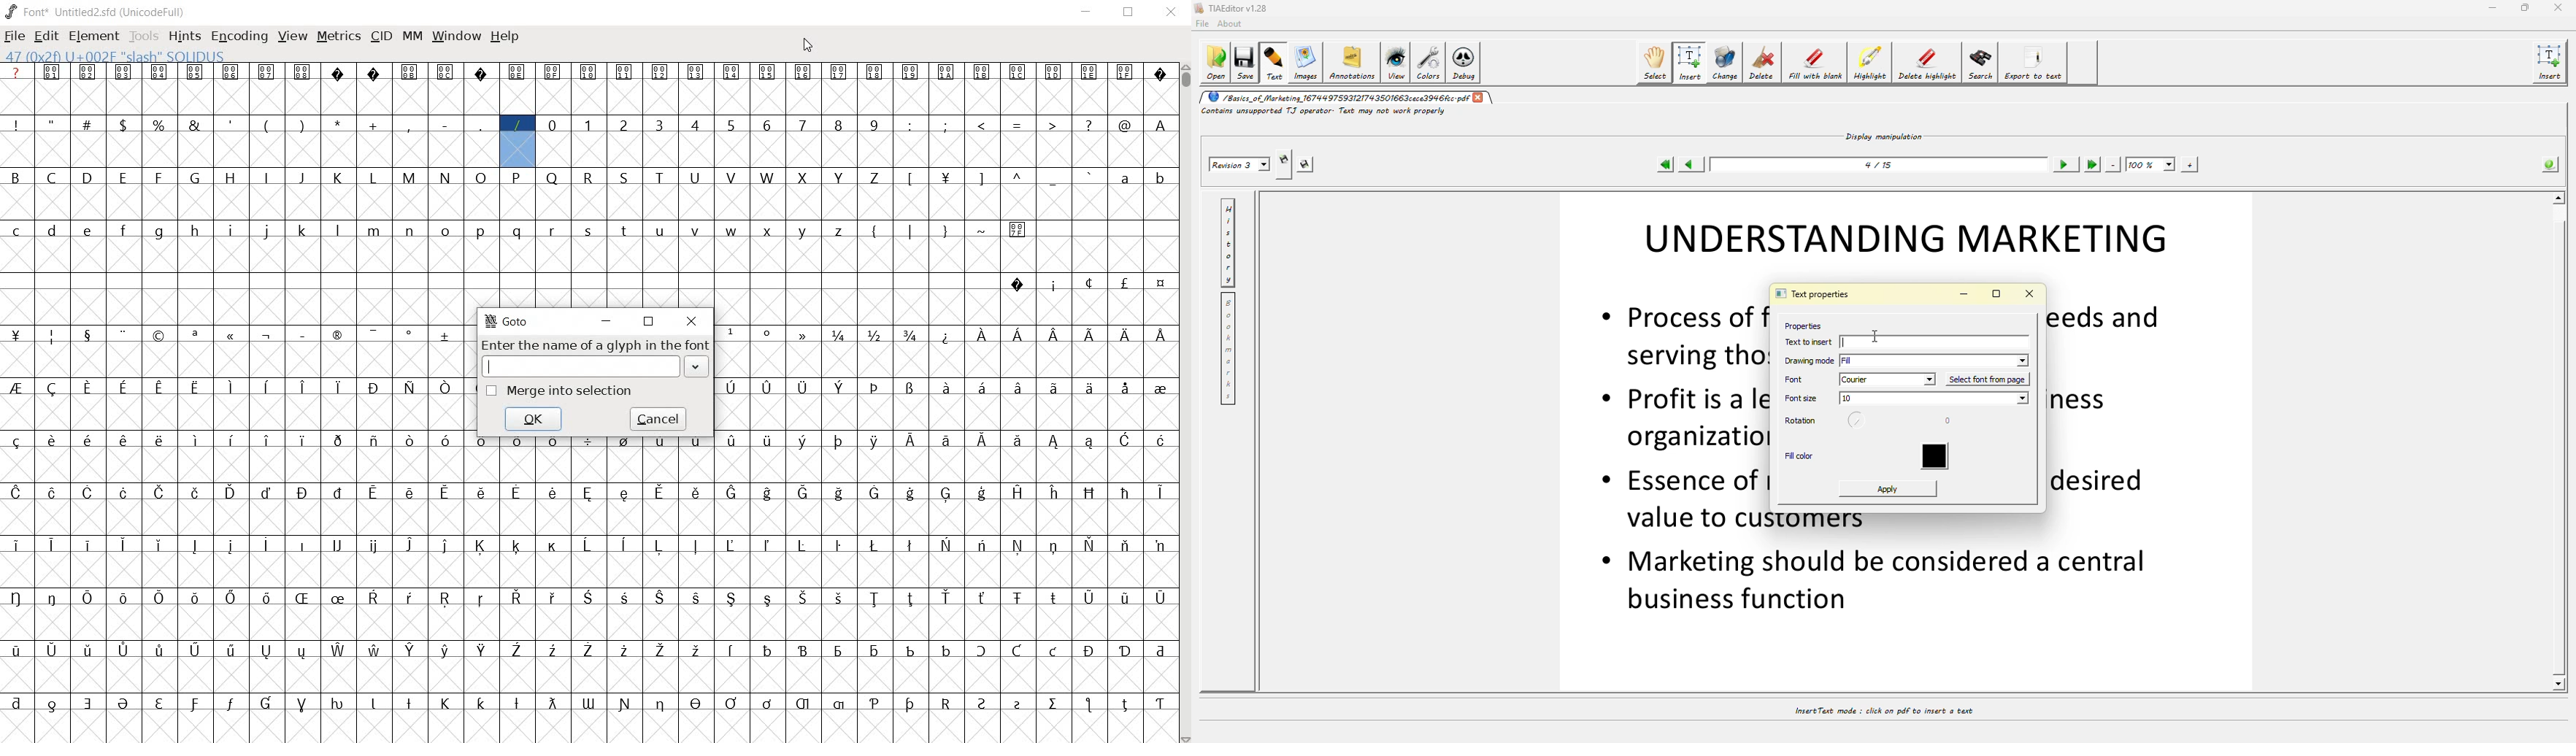 This screenshot has width=2576, height=756. Describe the element at coordinates (874, 545) in the screenshot. I see `glyph` at that location.